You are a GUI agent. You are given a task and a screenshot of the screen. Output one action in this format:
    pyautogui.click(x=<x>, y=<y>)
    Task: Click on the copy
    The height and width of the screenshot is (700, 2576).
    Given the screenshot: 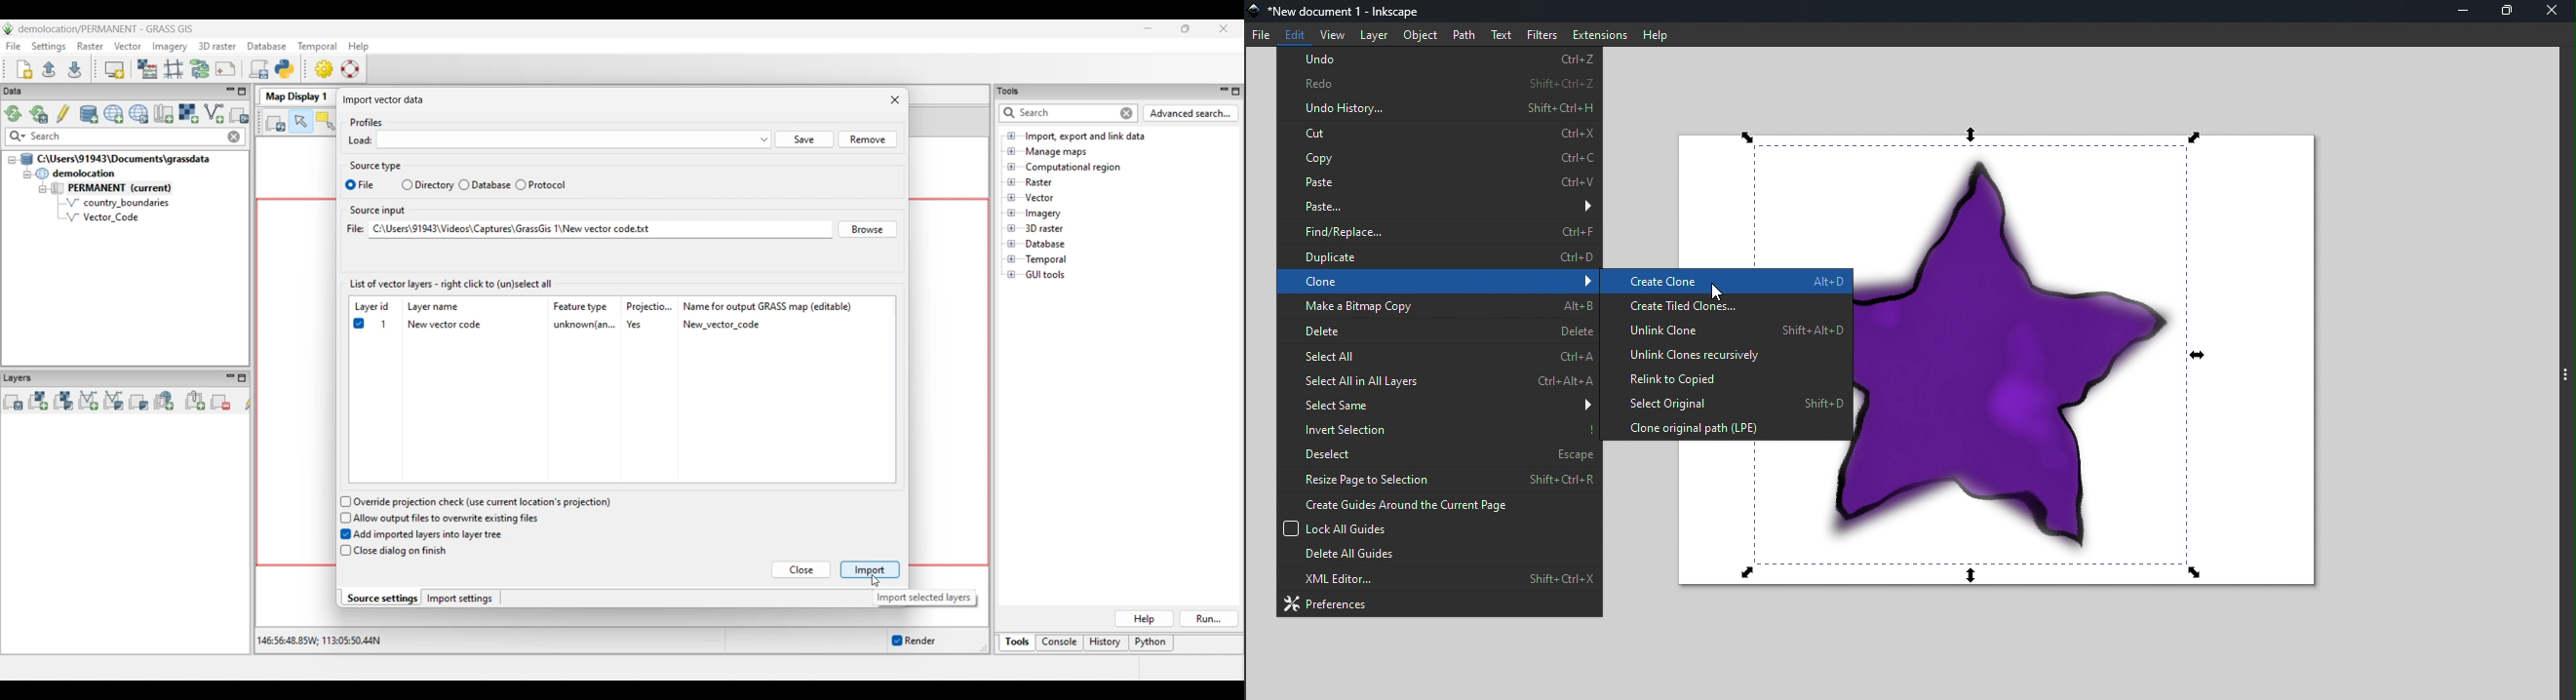 What is the action you would take?
    pyautogui.click(x=1440, y=157)
    